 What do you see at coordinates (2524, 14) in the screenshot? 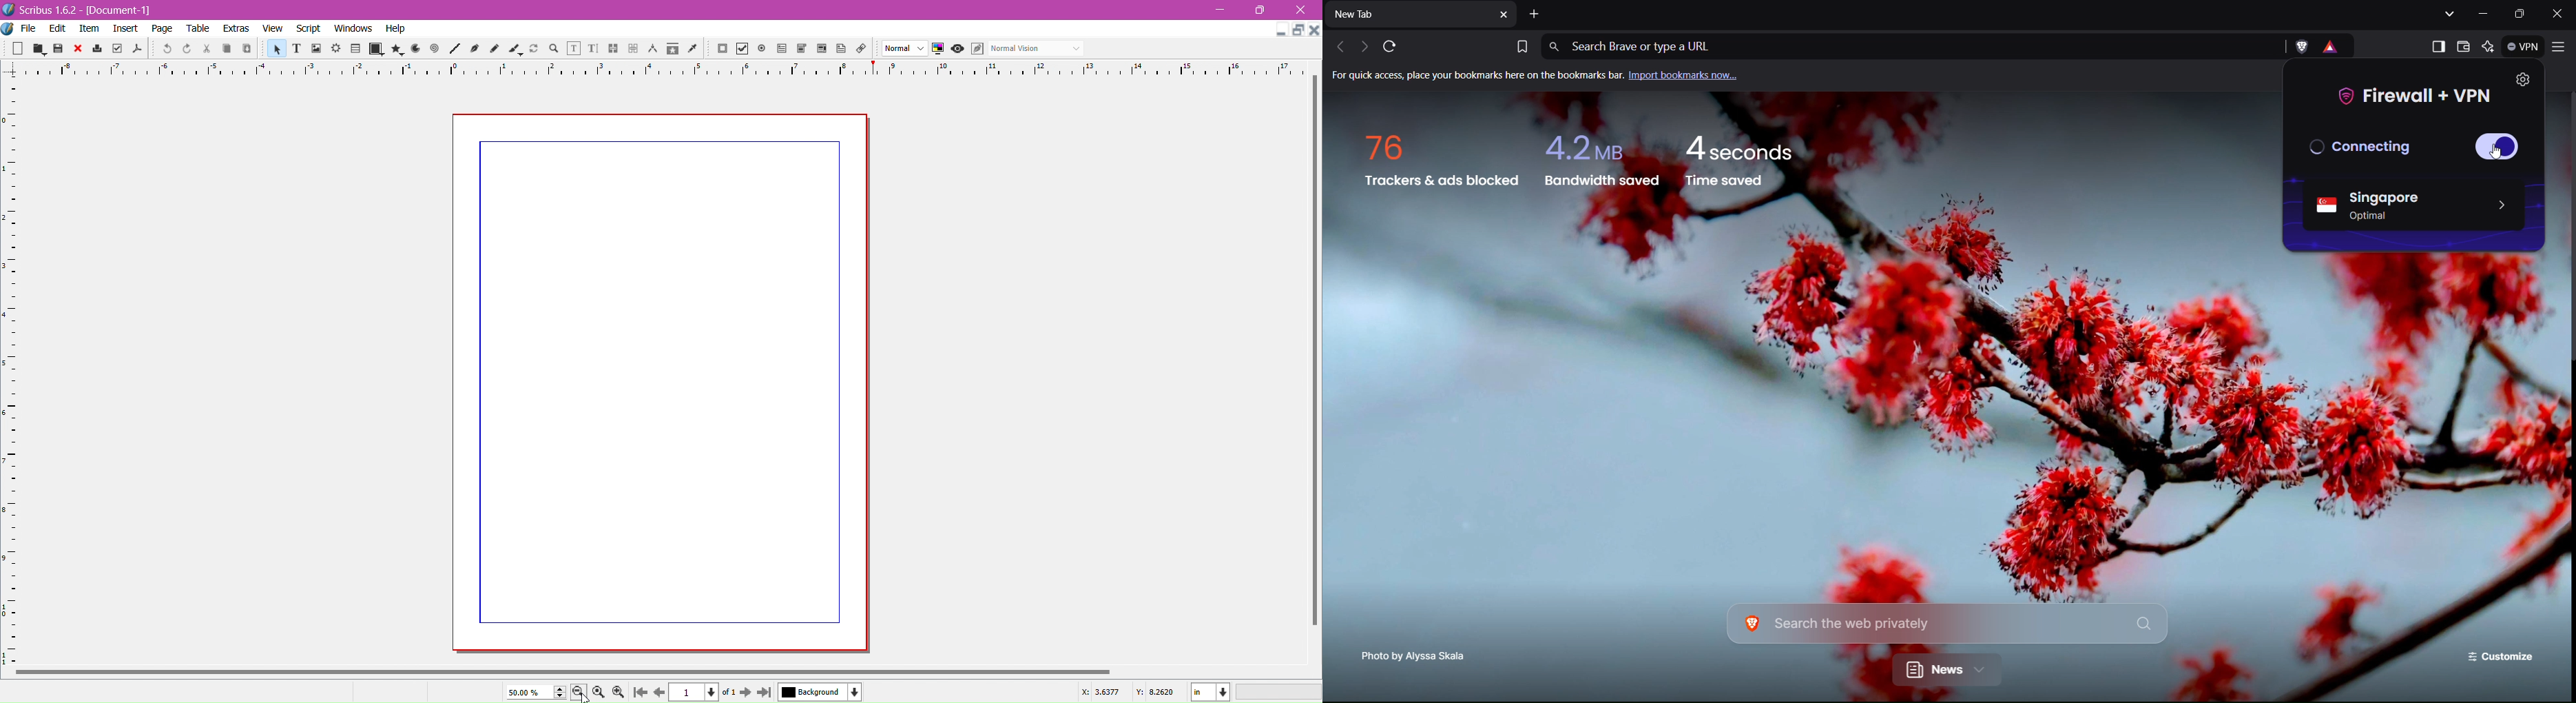
I see `Maximize` at bounding box center [2524, 14].